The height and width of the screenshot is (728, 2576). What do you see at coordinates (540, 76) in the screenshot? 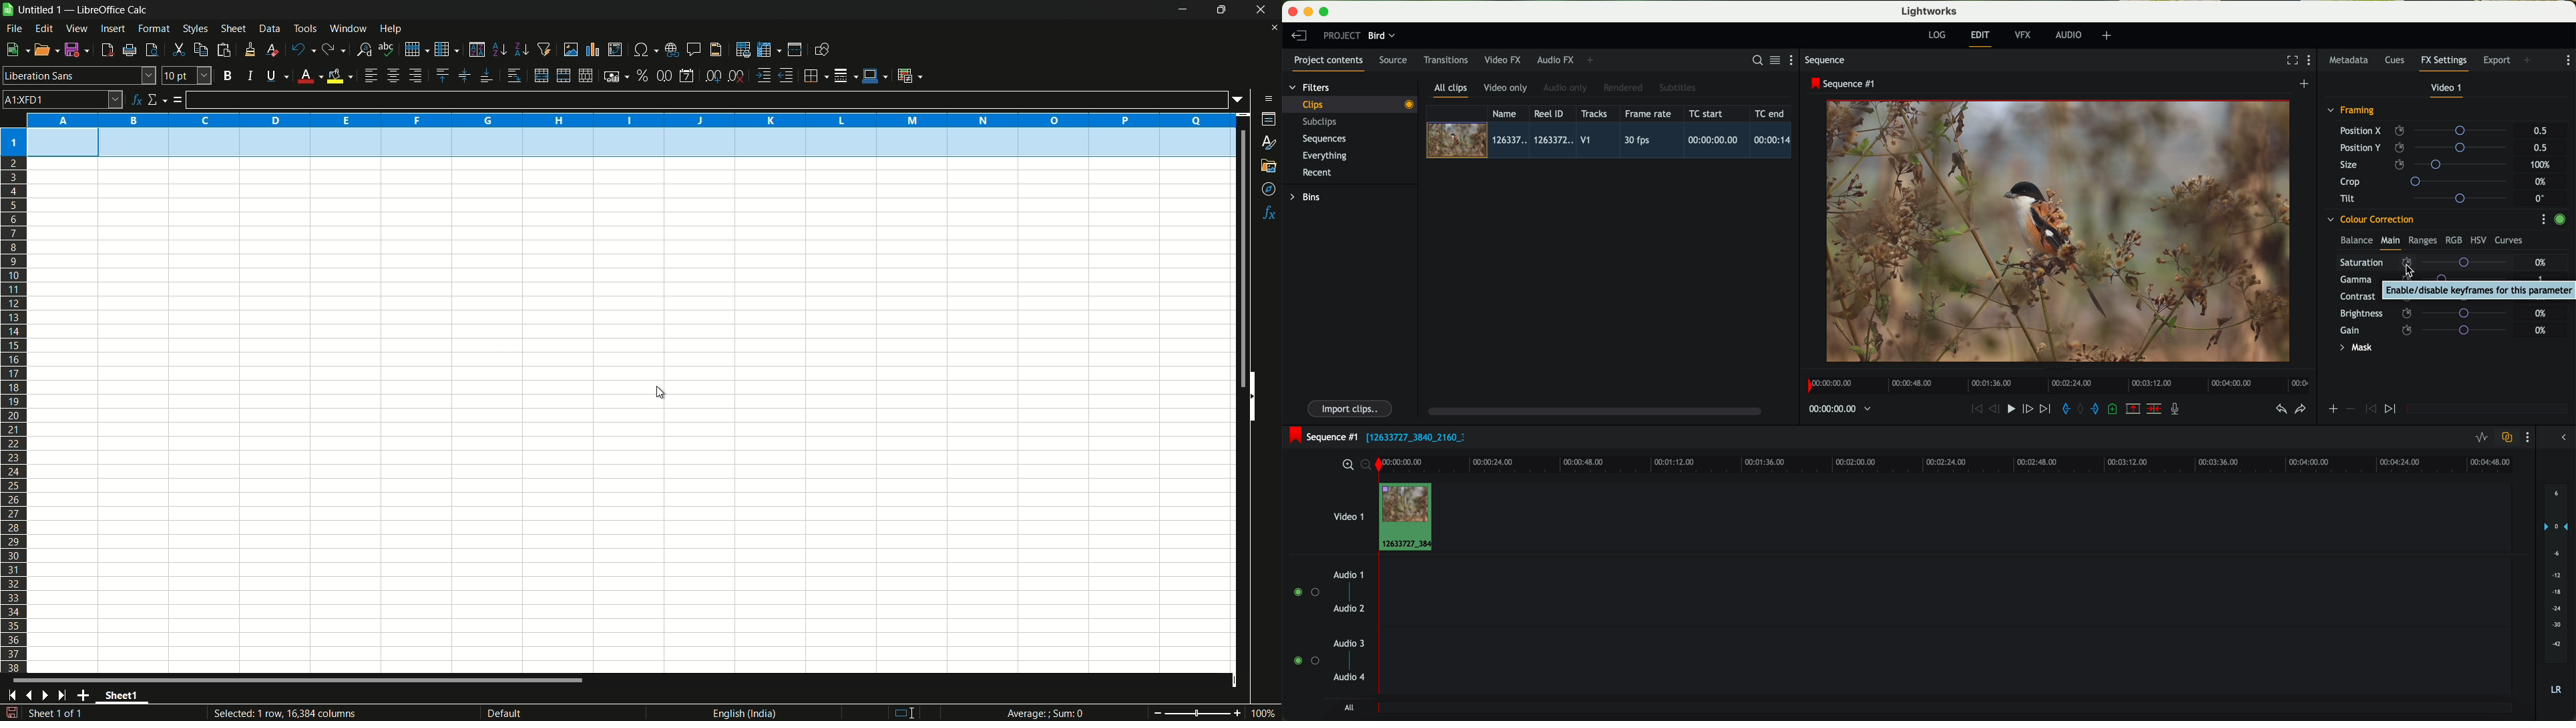
I see `merge and center or unmerge depending on the current toggle state` at bounding box center [540, 76].